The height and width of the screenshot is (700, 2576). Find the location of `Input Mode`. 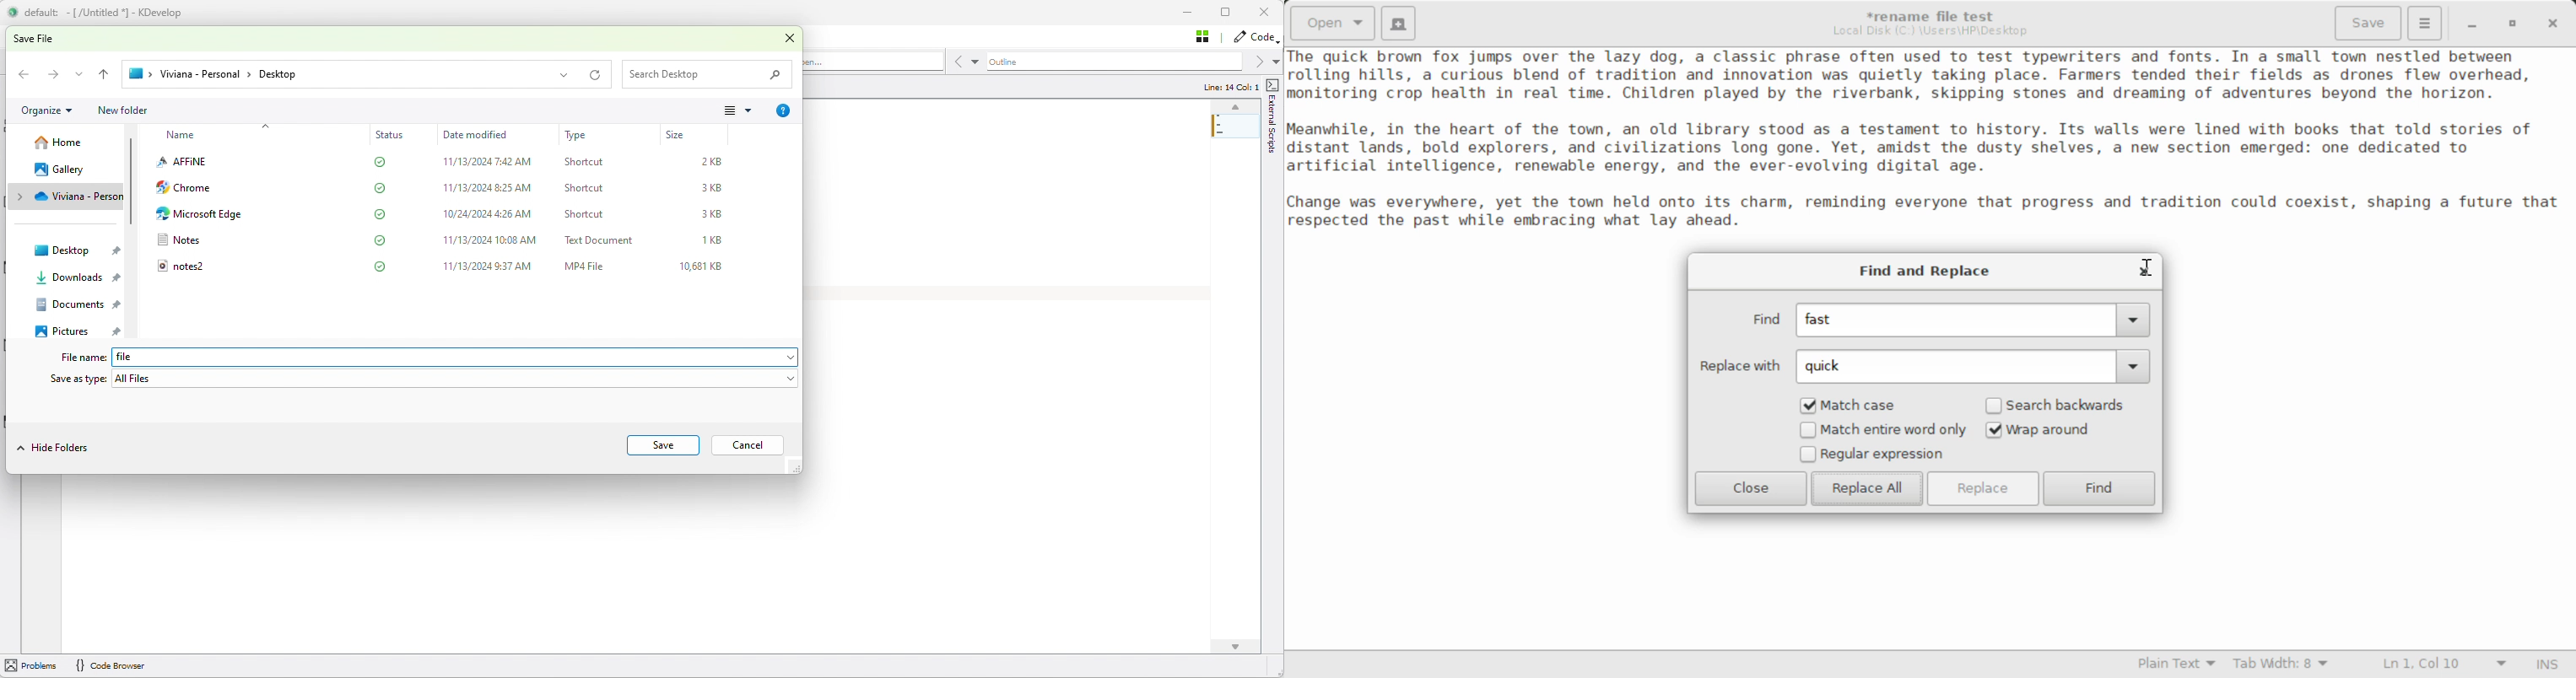

Input Mode is located at coordinates (2551, 663).